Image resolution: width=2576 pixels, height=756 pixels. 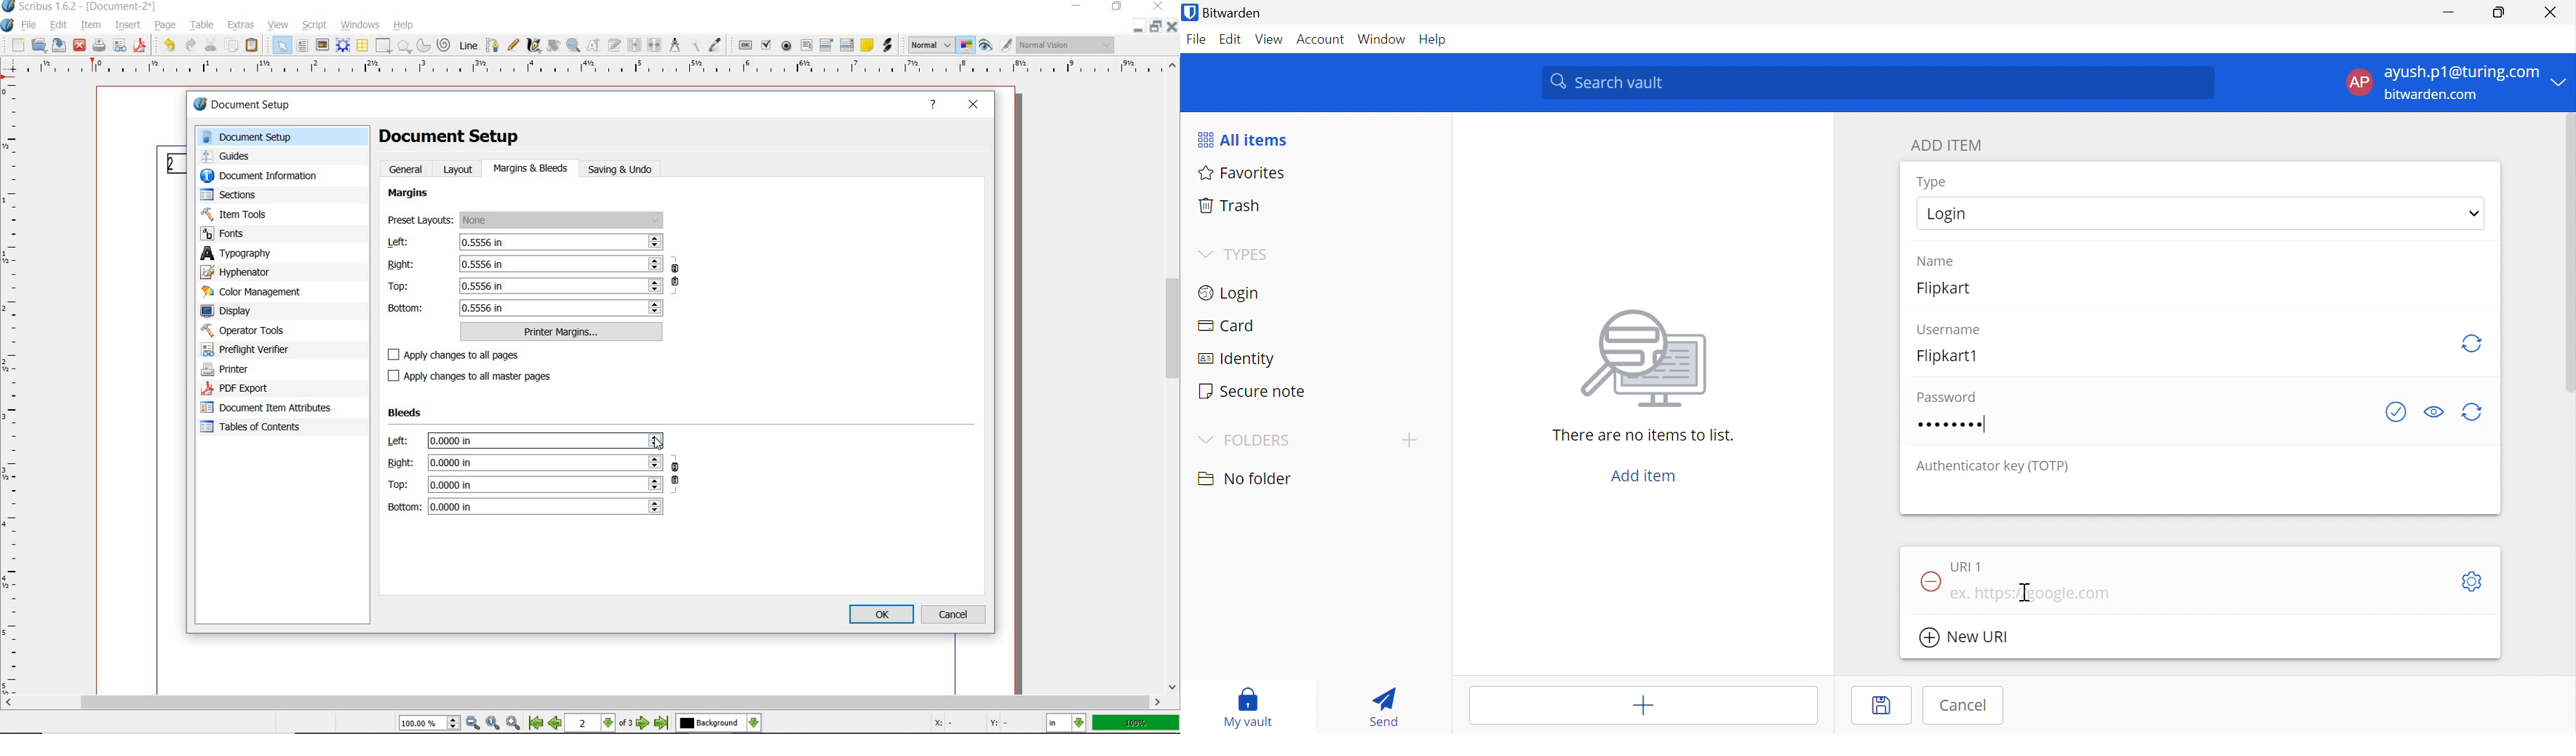 I want to click on Bleeds, so click(x=408, y=413).